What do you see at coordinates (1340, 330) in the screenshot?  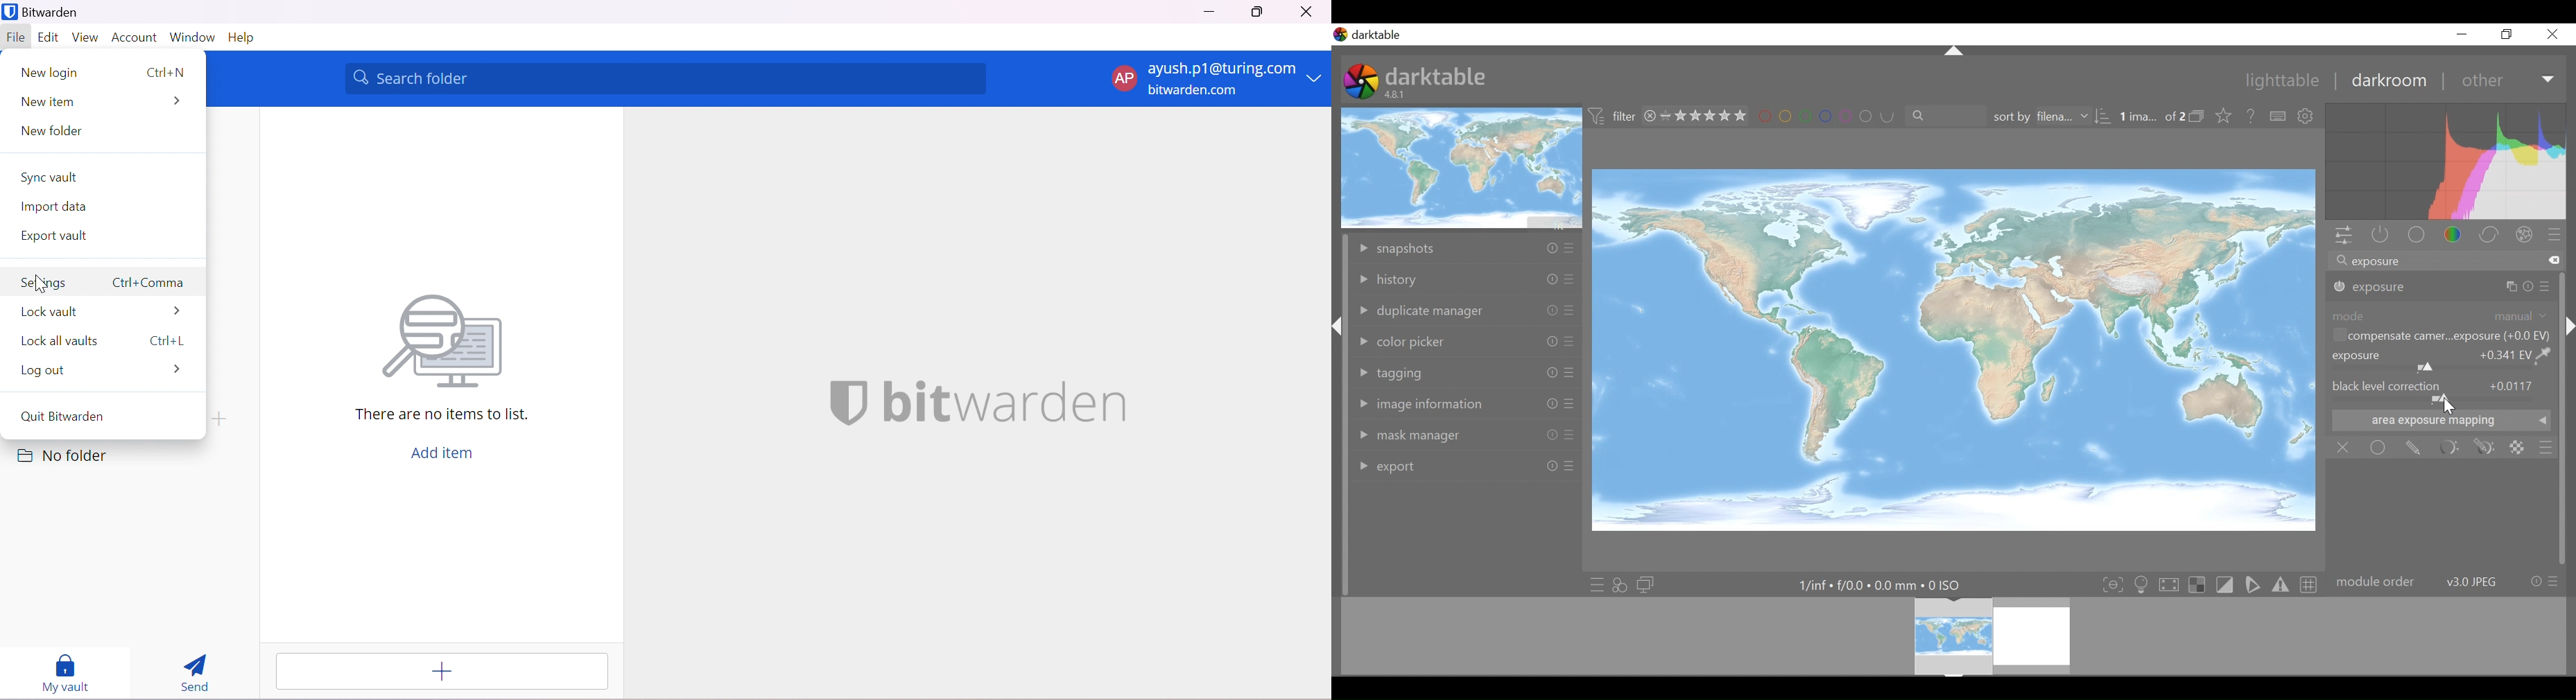 I see `hide` at bounding box center [1340, 330].